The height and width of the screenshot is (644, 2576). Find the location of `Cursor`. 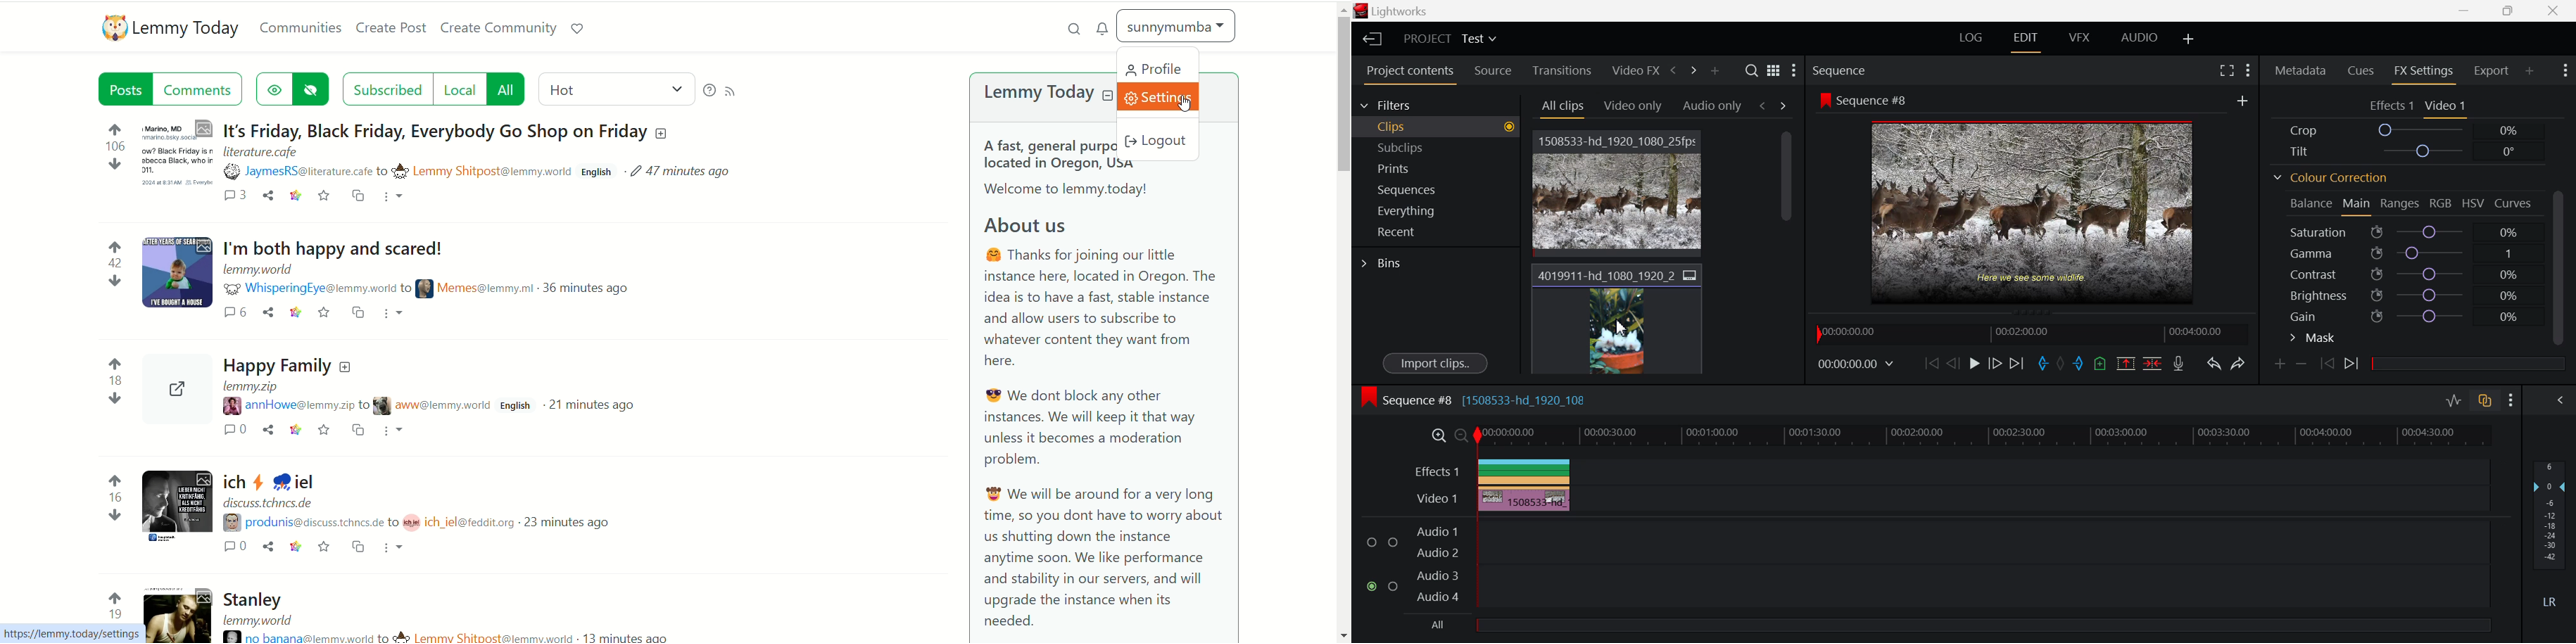

Cursor is located at coordinates (1187, 106).